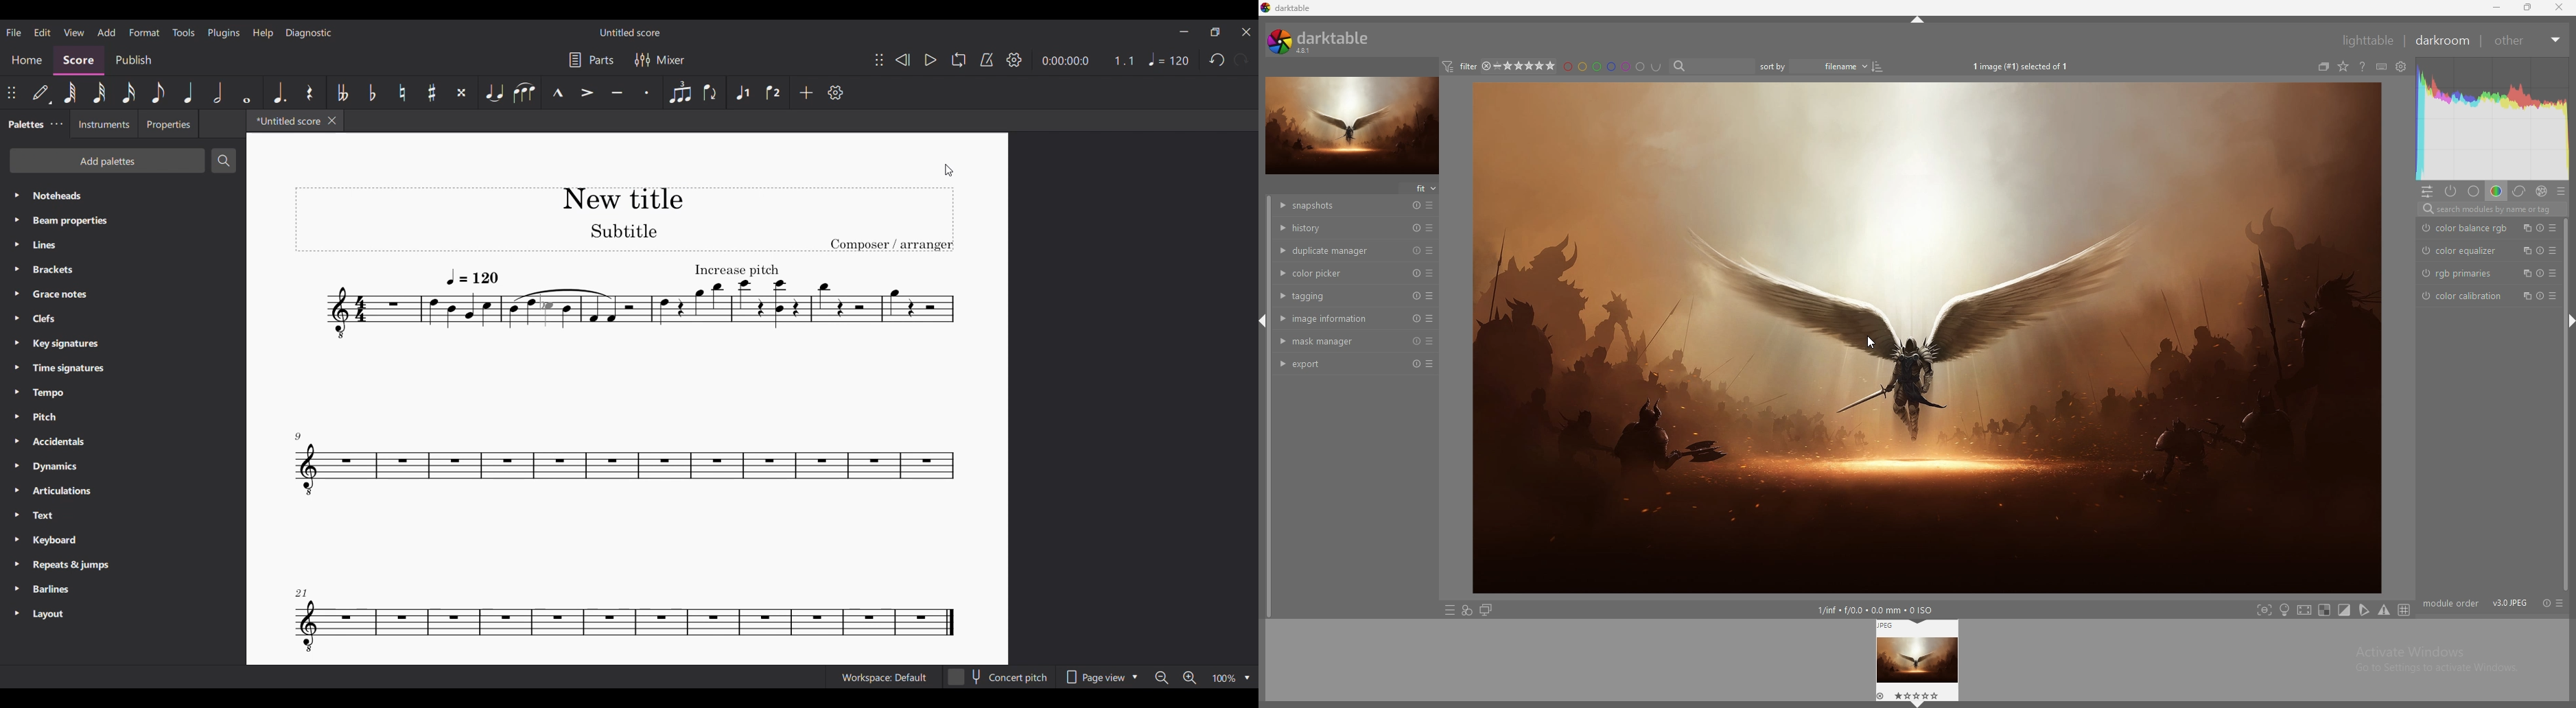 The image size is (2576, 728). What do you see at coordinates (1321, 41) in the screenshot?
I see `darktable` at bounding box center [1321, 41].